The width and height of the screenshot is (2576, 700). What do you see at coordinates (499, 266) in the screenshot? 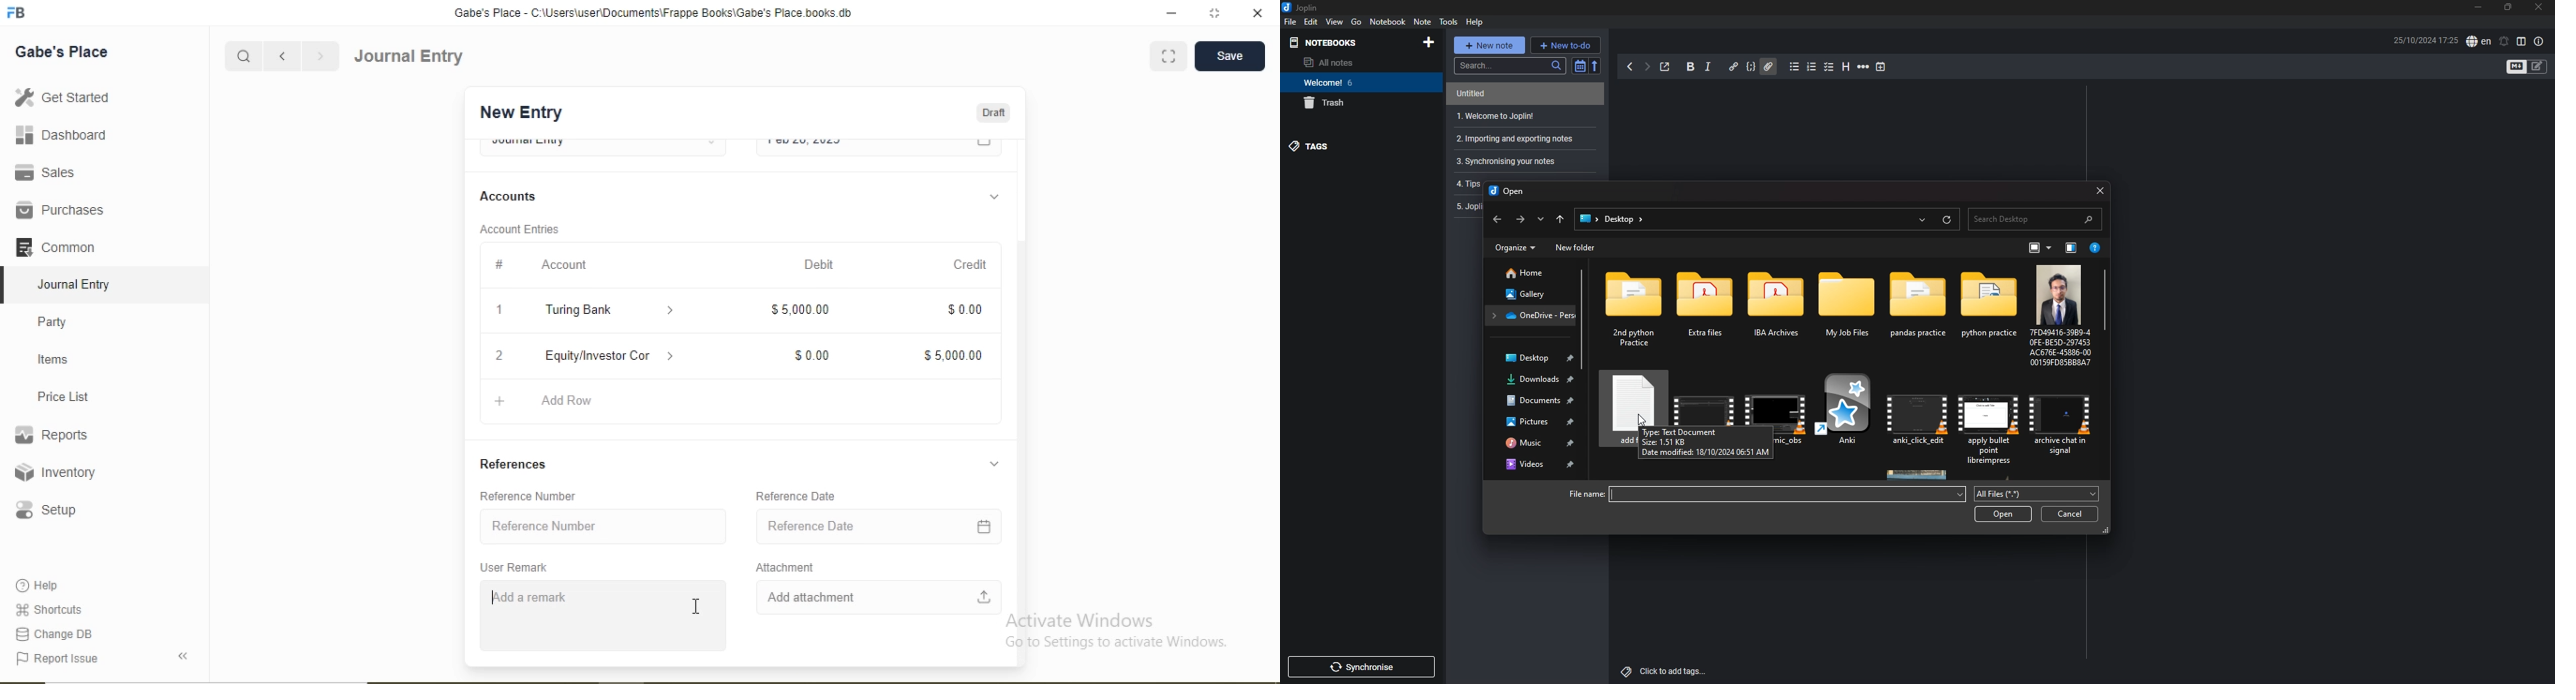
I see `#` at bounding box center [499, 266].